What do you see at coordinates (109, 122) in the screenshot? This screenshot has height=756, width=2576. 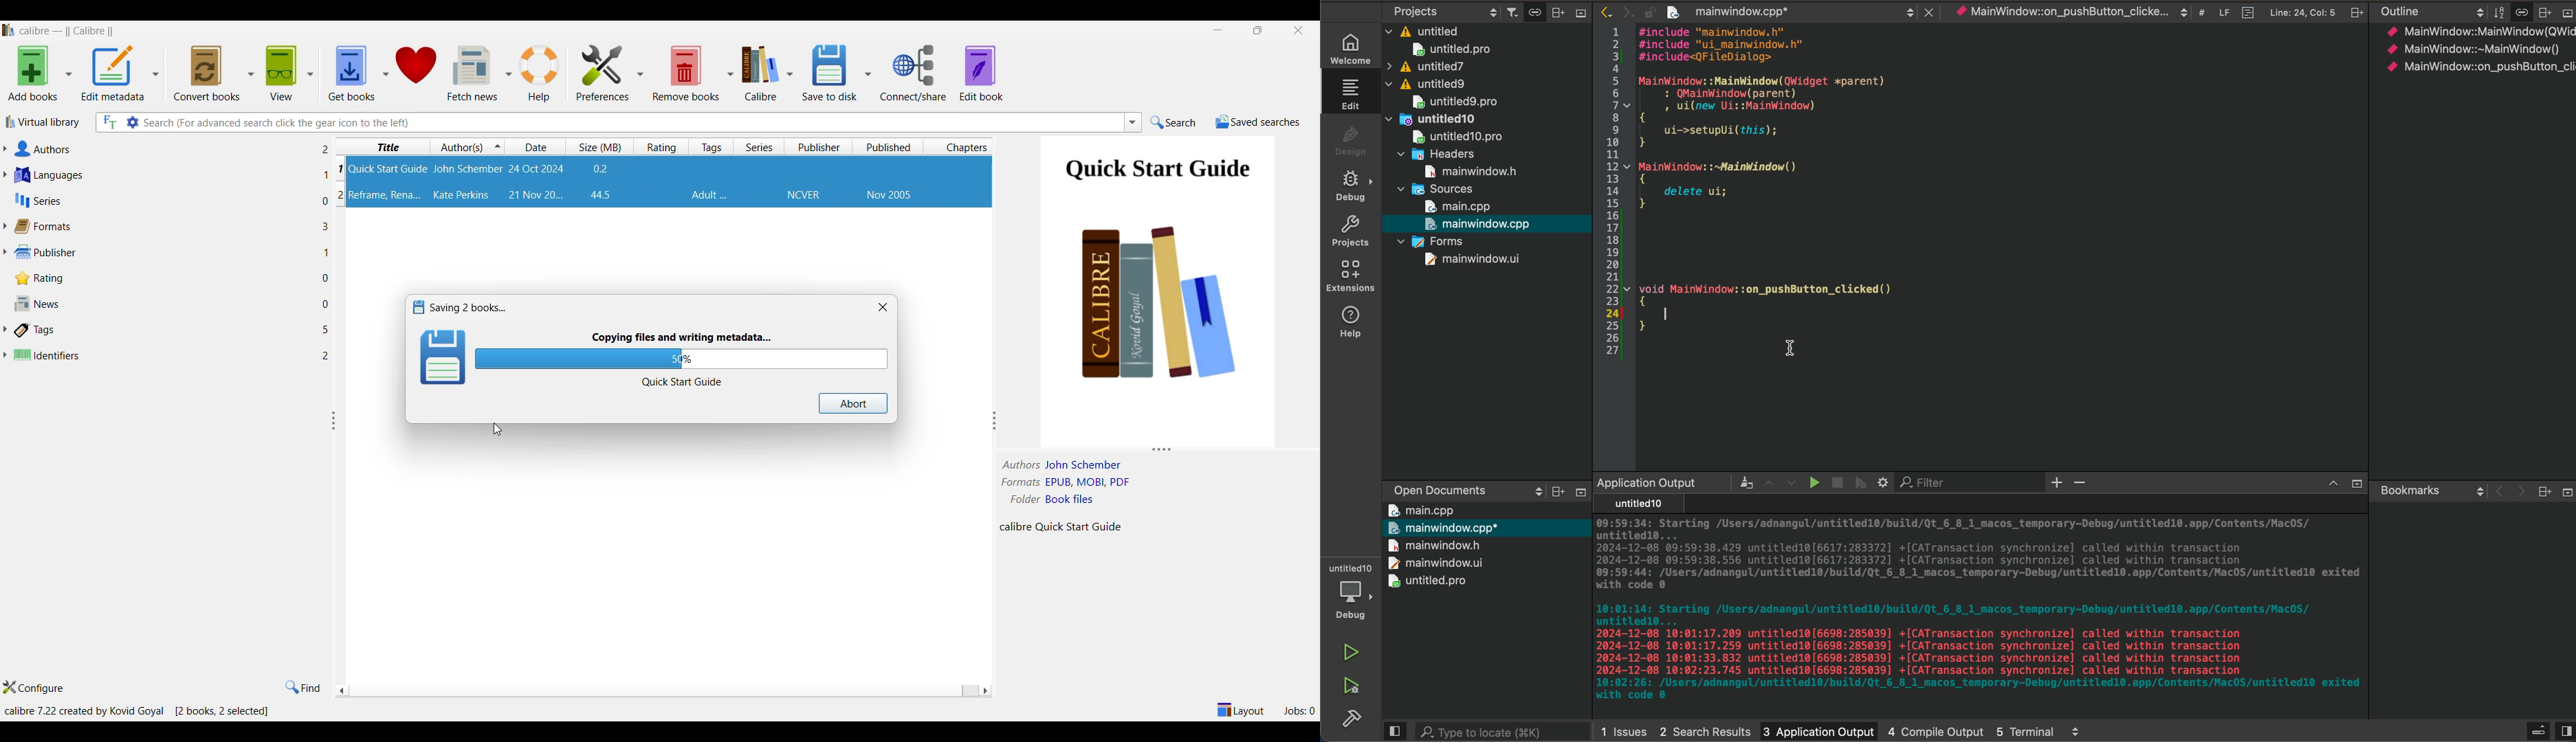 I see `Search the full text of all books in library` at bounding box center [109, 122].